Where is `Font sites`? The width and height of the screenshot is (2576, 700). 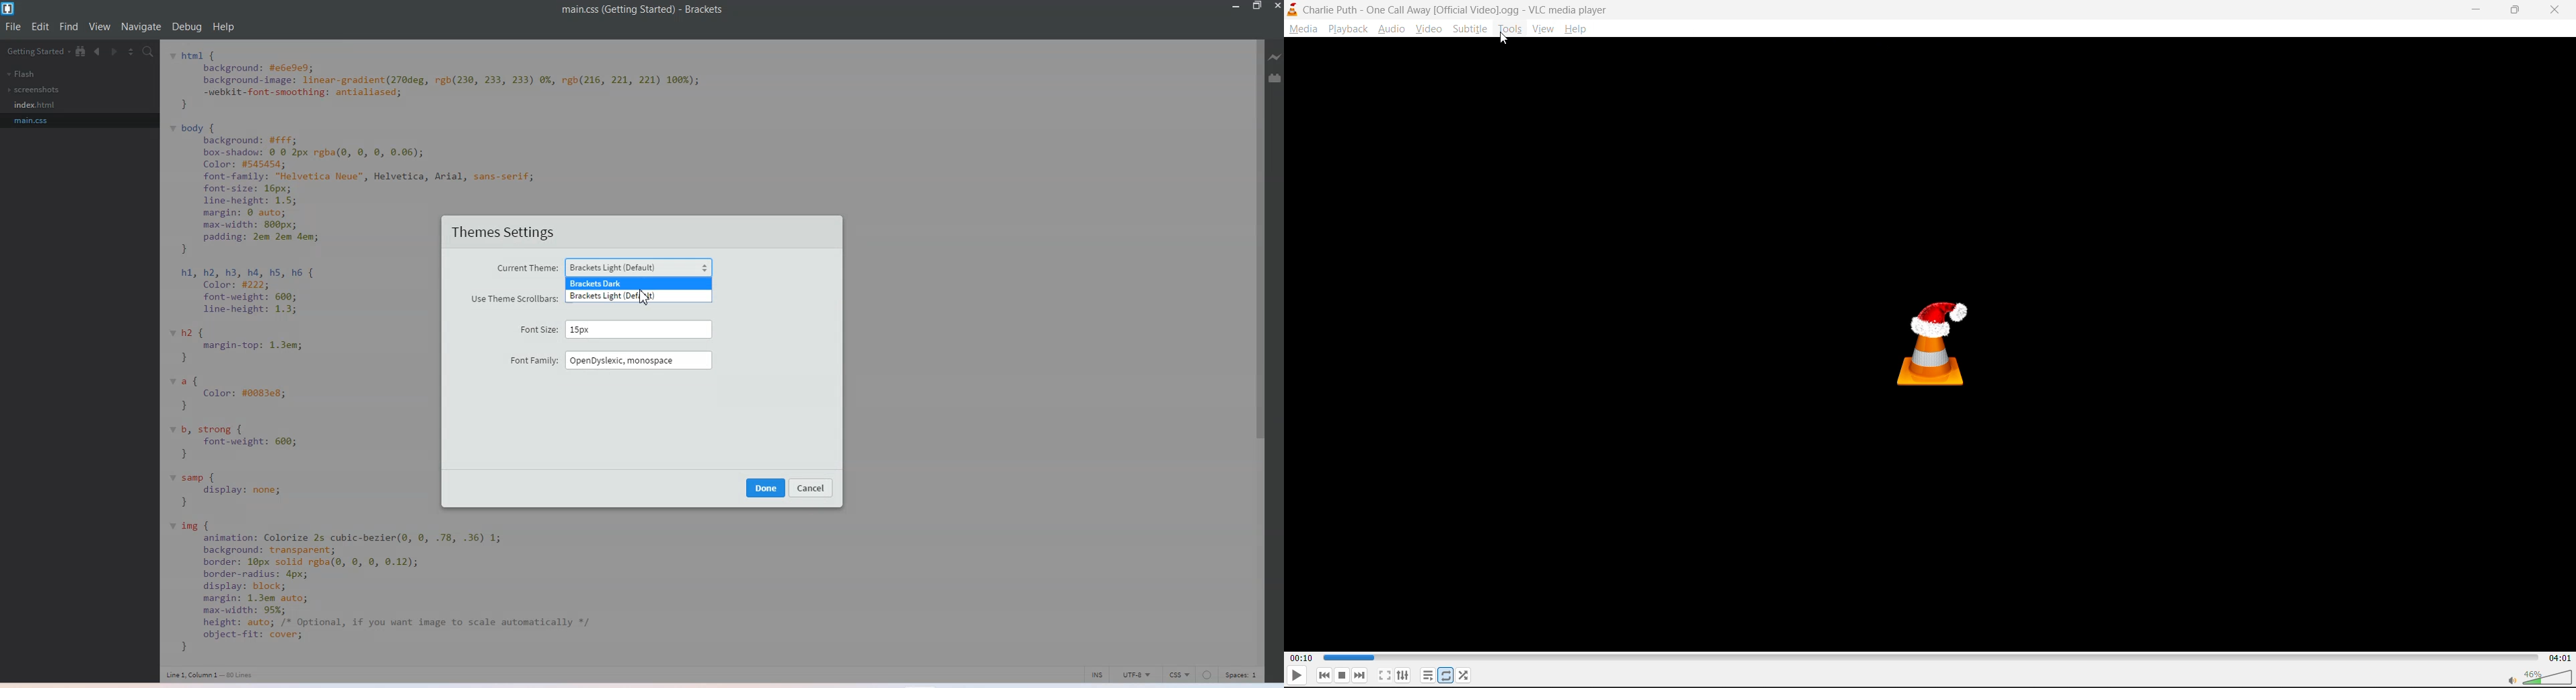
Font sites is located at coordinates (613, 329).